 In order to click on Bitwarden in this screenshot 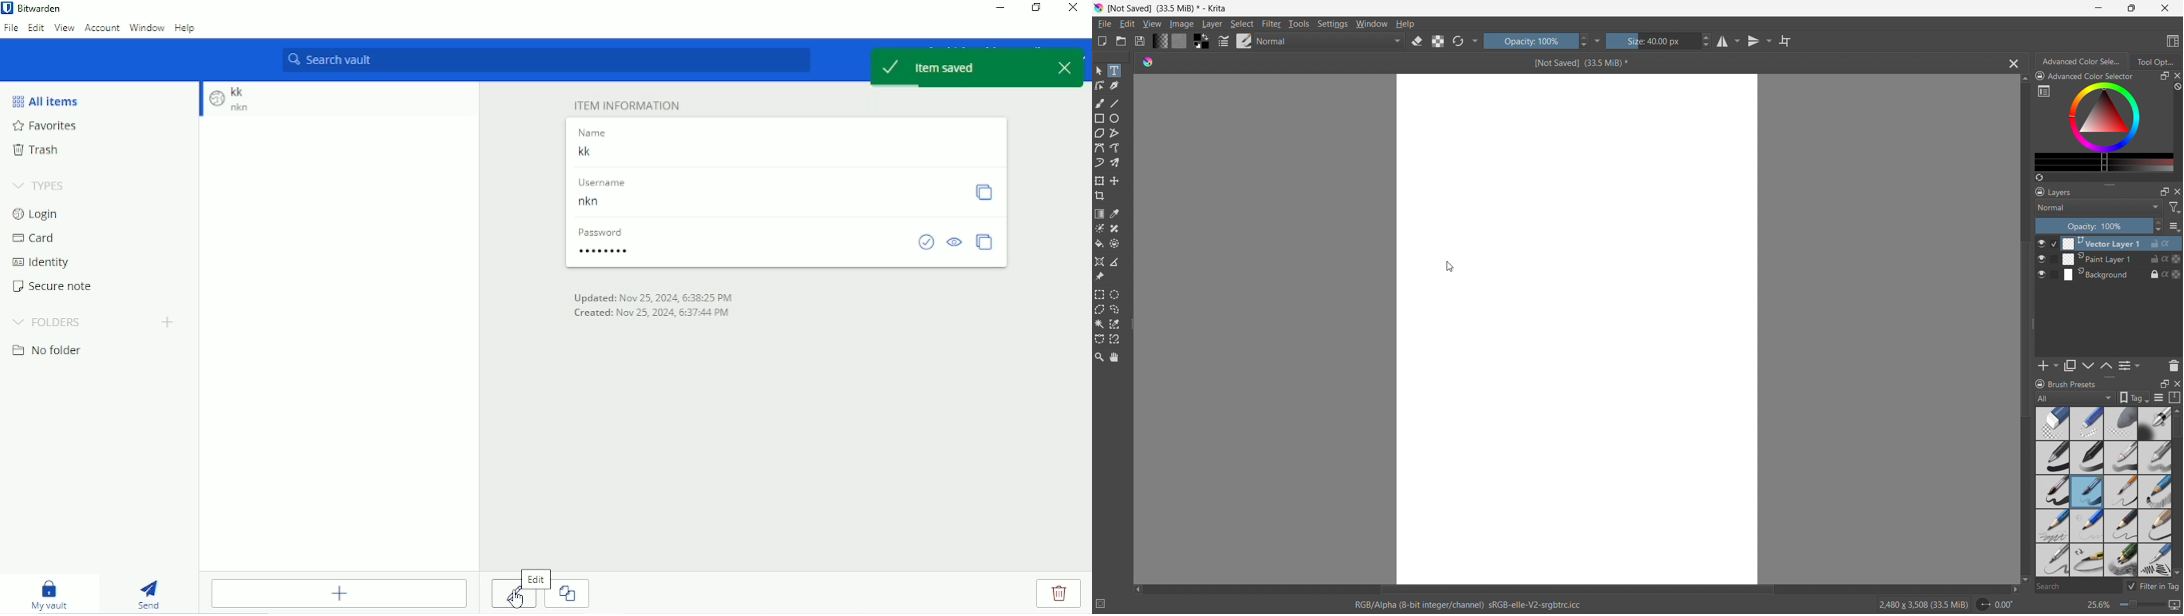, I will do `click(35, 9)`.